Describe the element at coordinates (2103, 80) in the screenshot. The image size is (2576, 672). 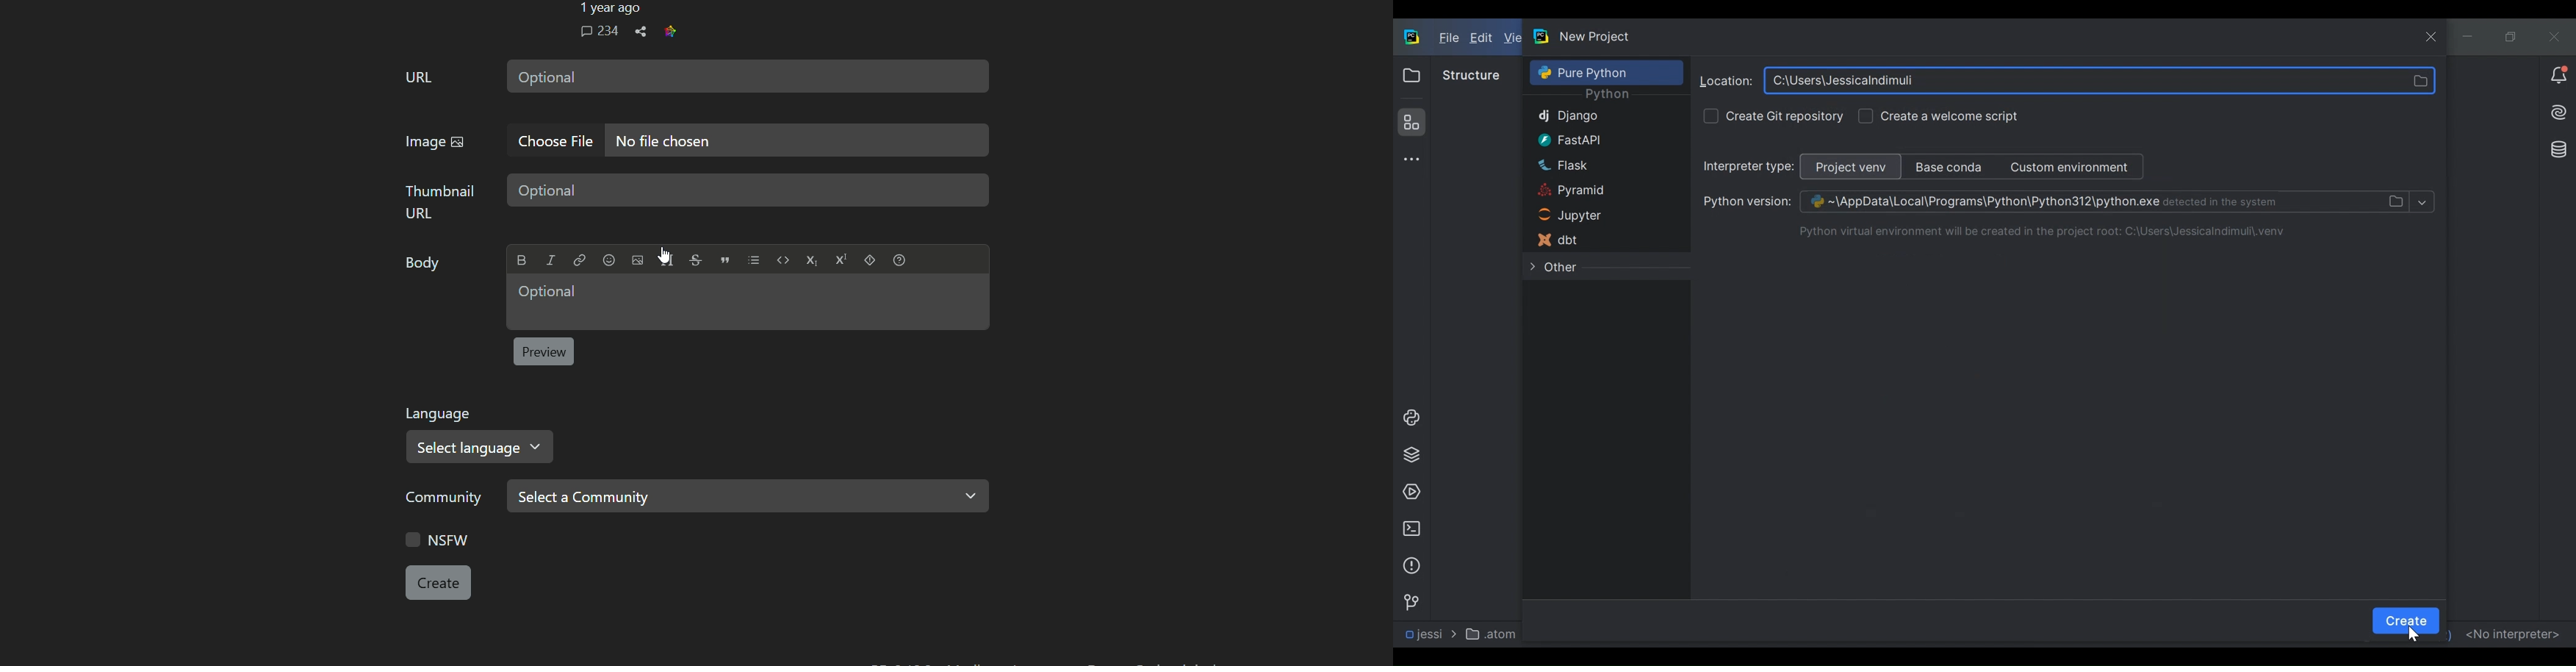
I see `Directories` at that location.